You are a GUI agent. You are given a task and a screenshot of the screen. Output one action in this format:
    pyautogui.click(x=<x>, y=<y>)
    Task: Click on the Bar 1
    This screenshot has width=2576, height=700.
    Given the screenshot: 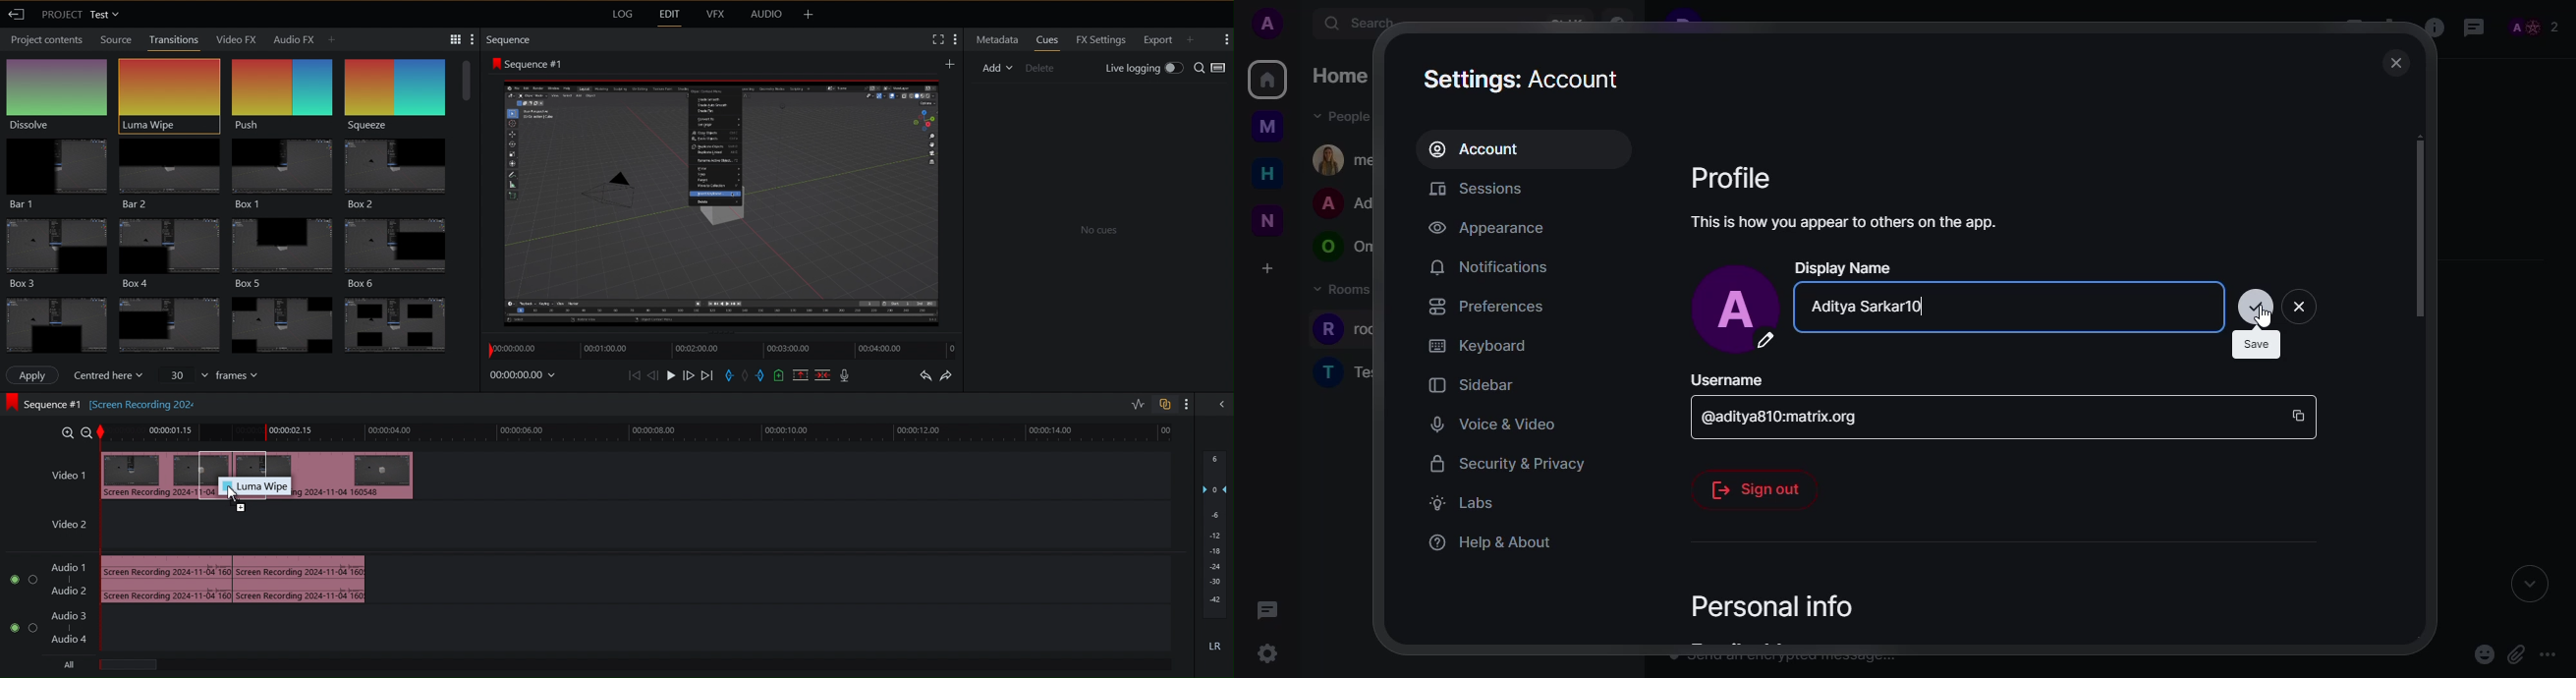 What is the action you would take?
    pyautogui.click(x=56, y=171)
    